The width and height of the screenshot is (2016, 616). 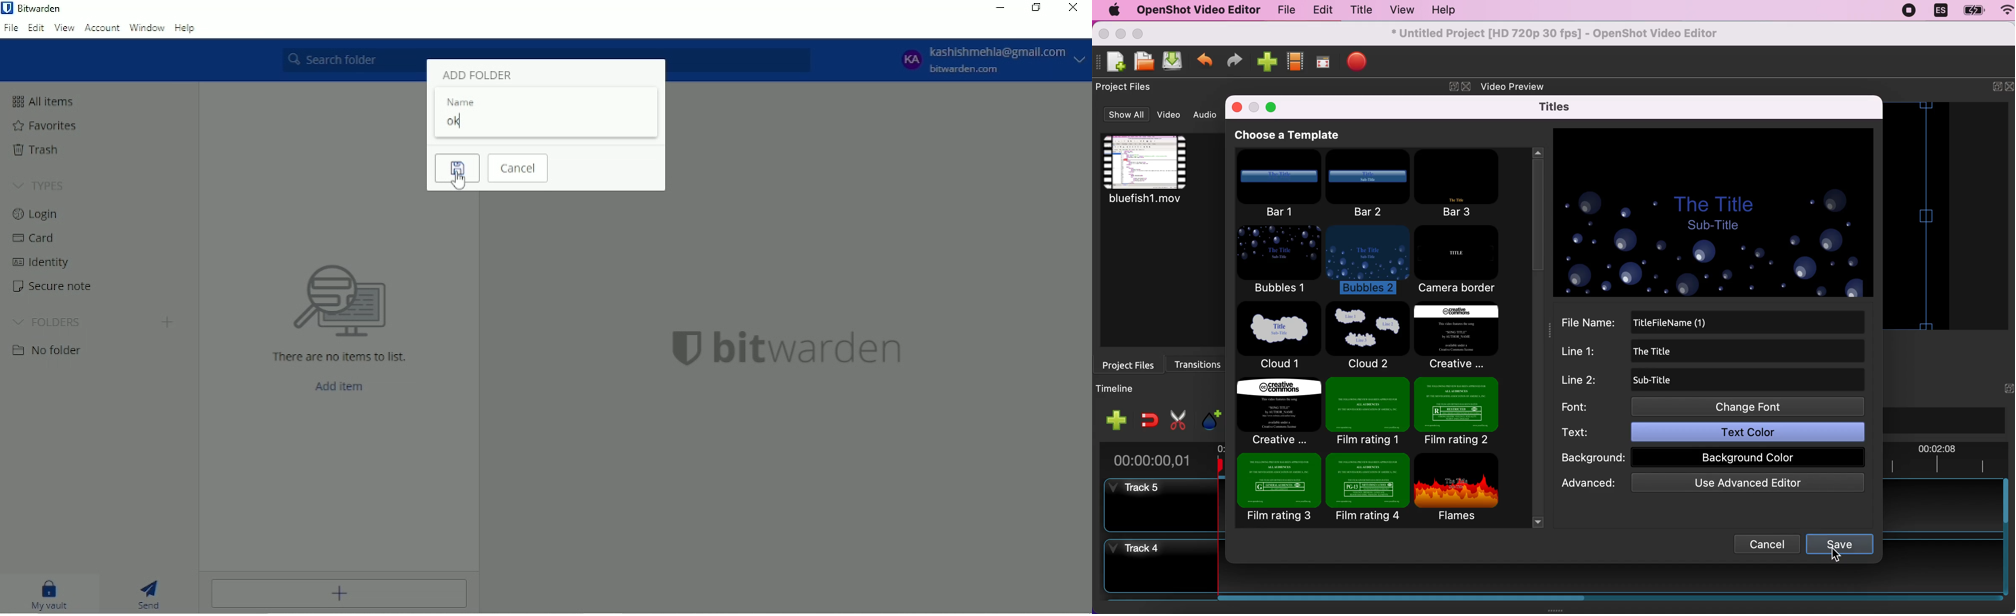 I want to click on cut, so click(x=1178, y=418).